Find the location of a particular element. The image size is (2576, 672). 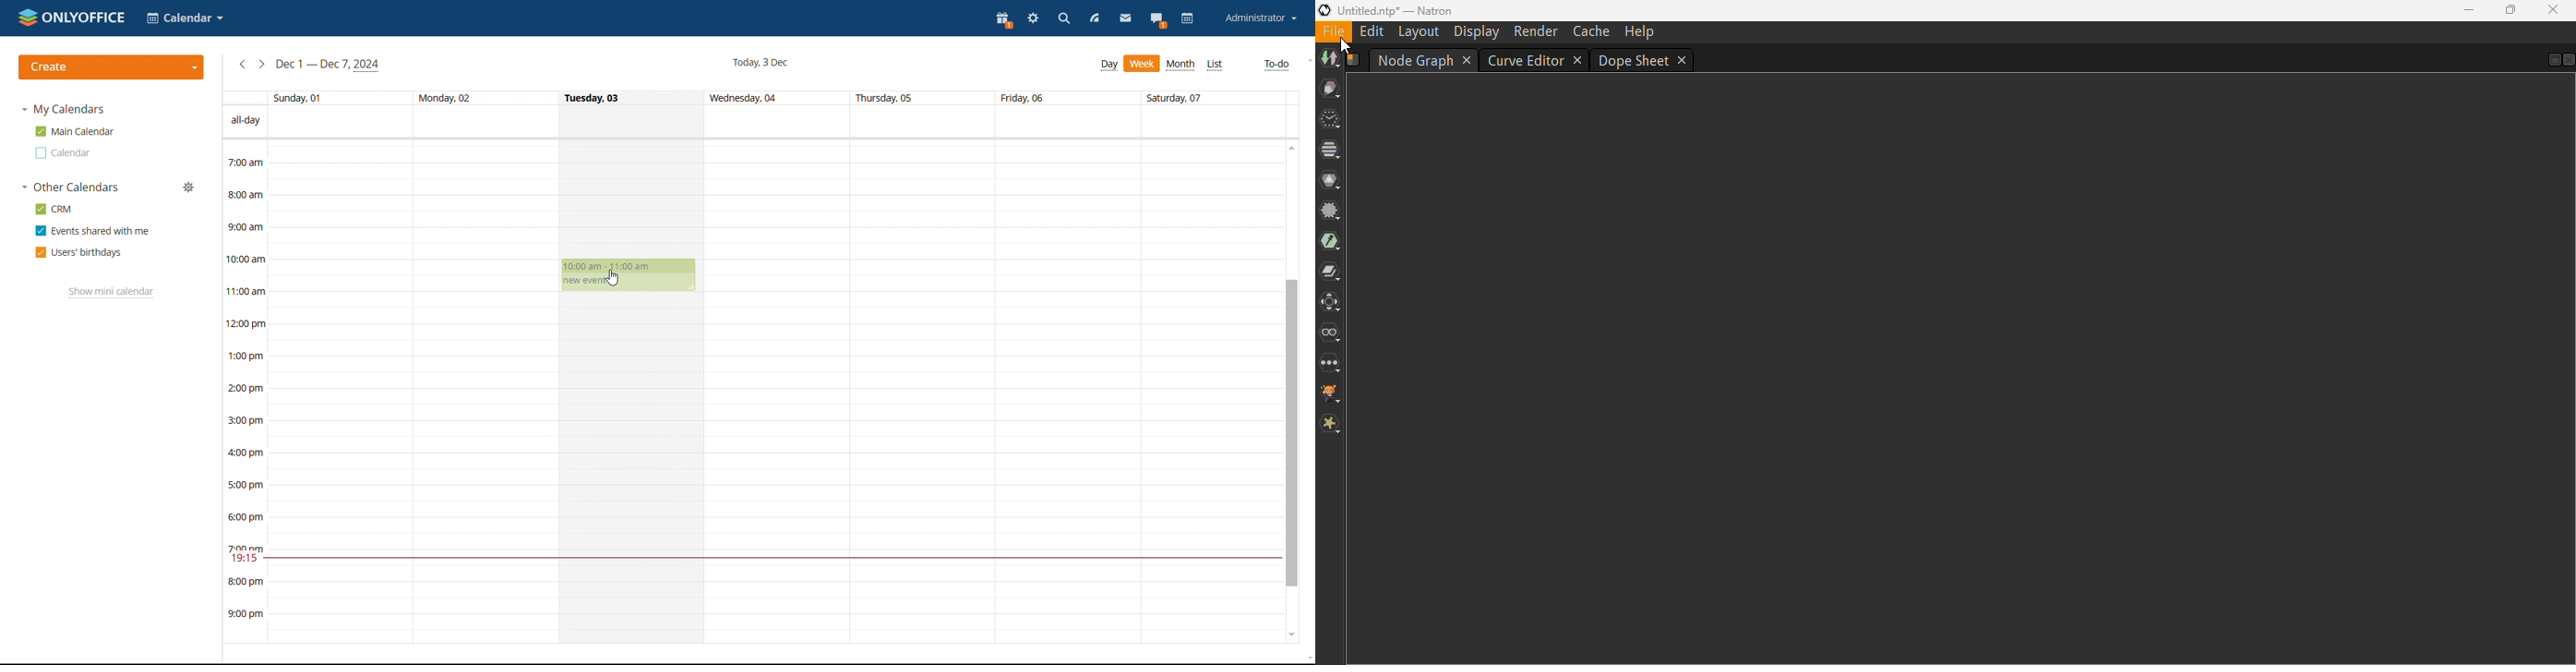

11:00 am is located at coordinates (247, 291).